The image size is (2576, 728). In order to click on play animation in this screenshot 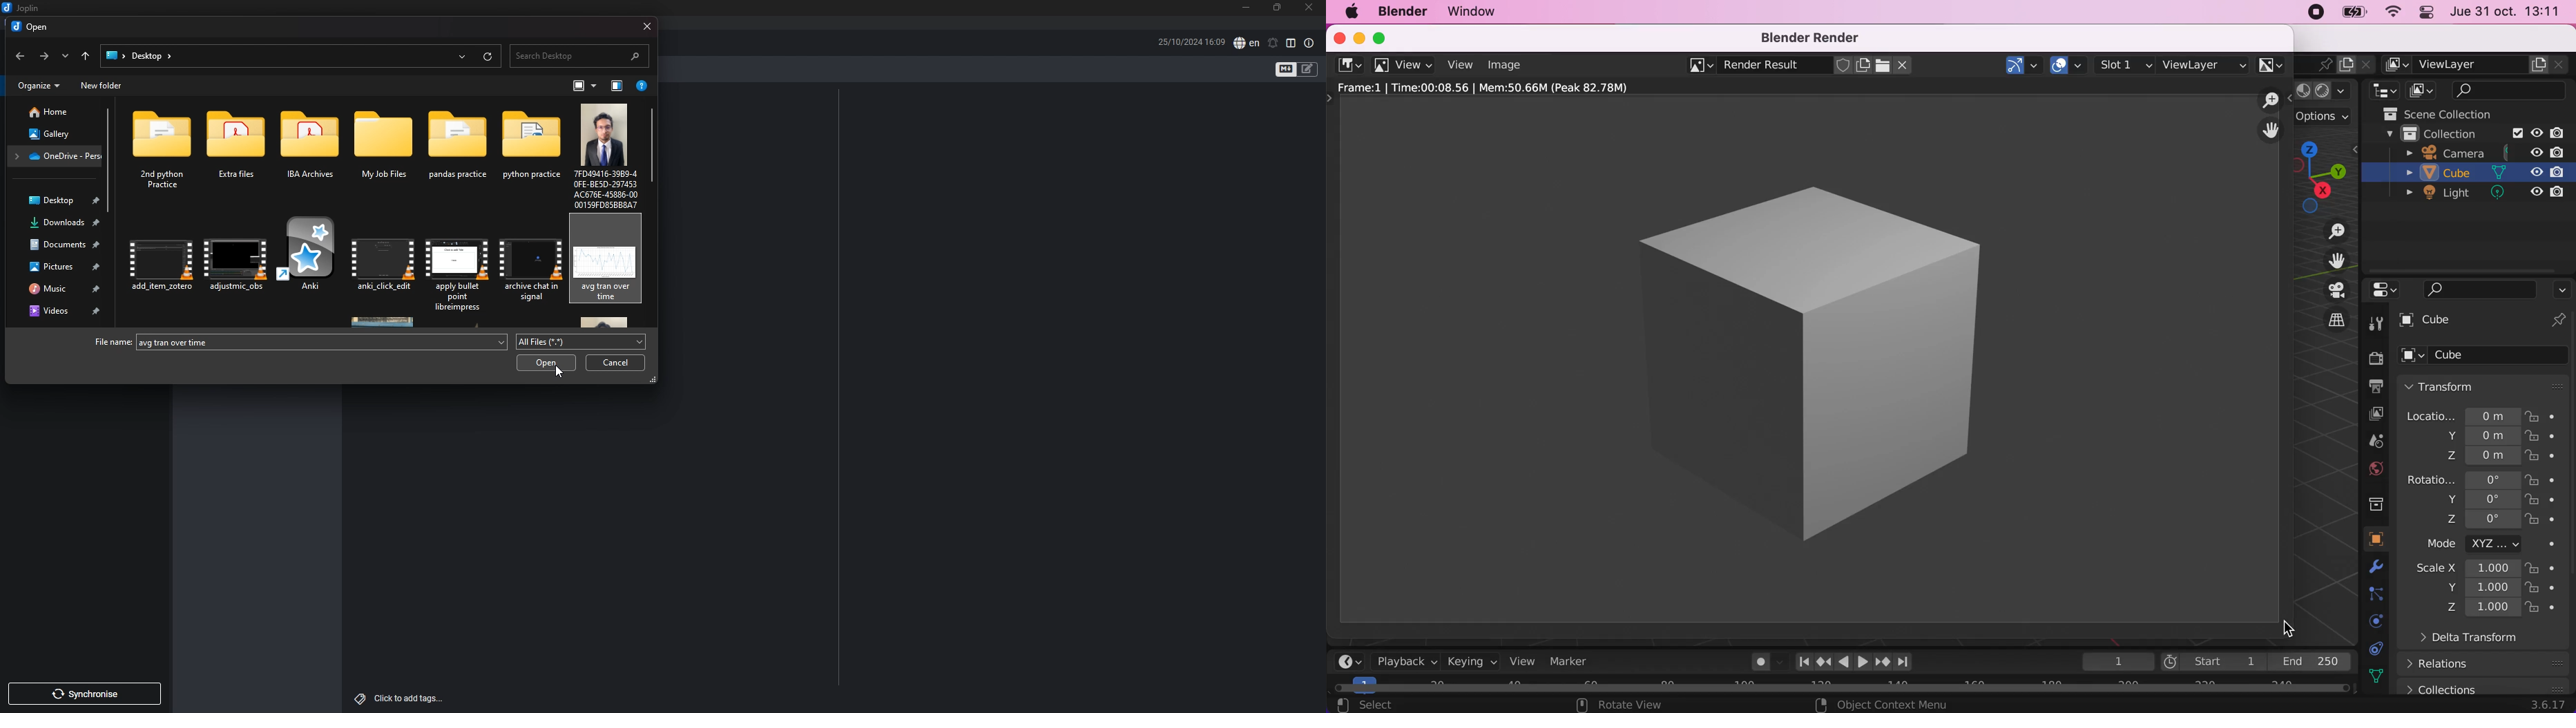, I will do `click(1863, 662)`.